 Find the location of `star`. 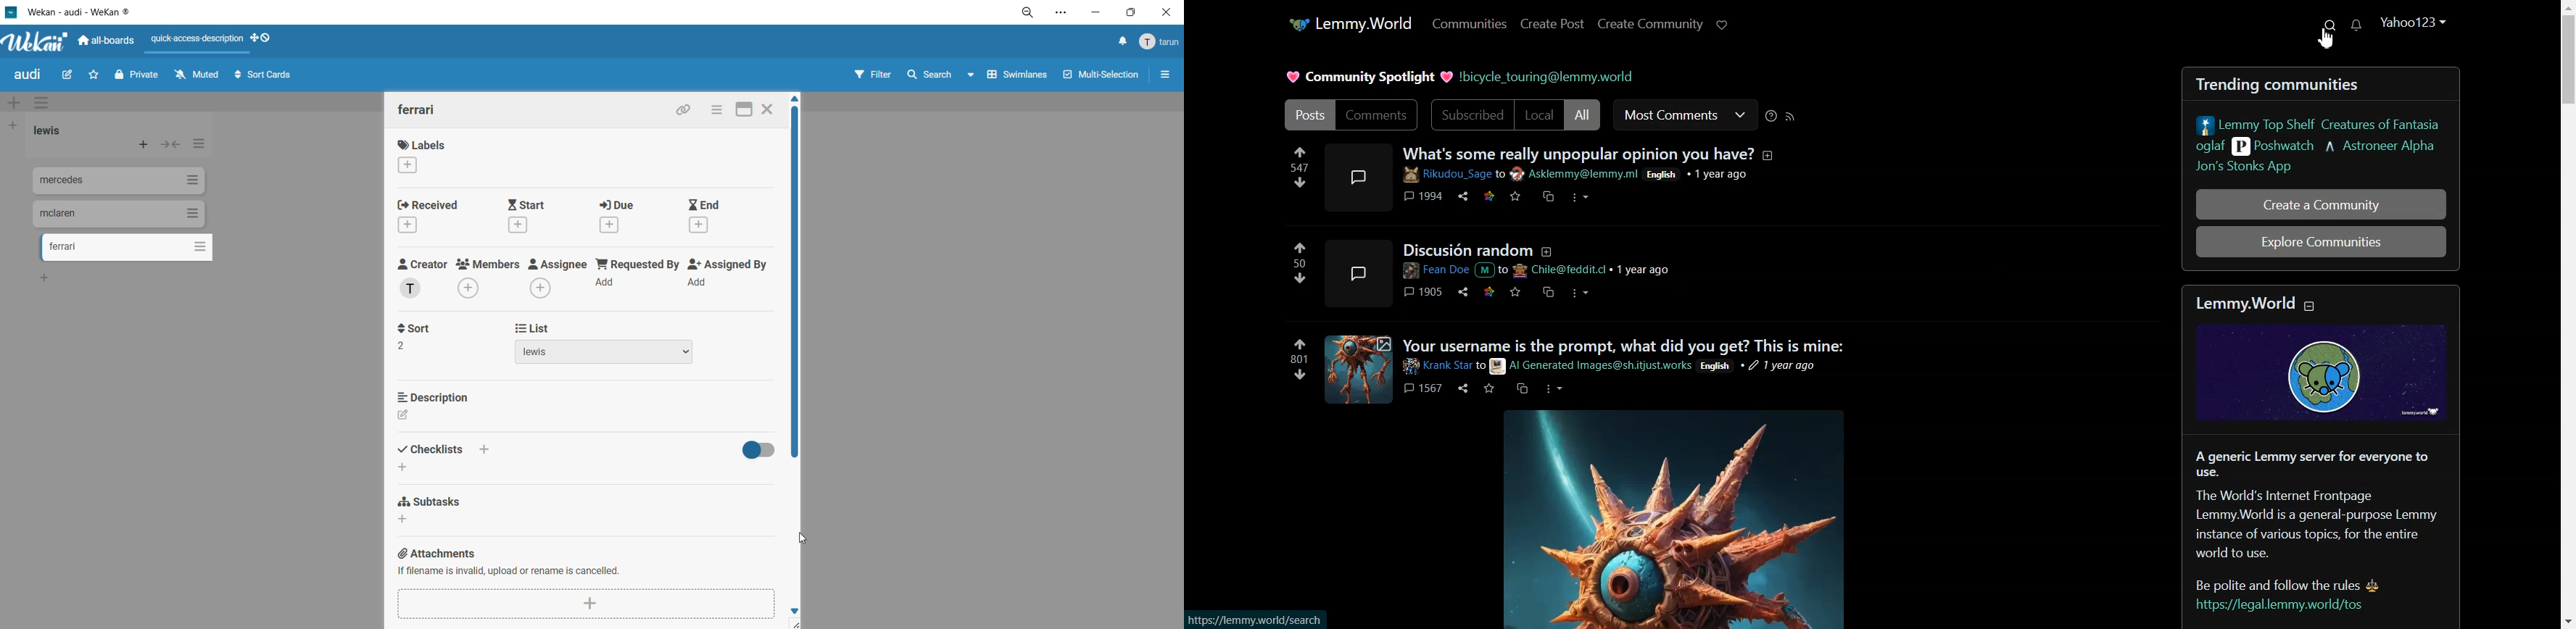

star is located at coordinates (96, 73).